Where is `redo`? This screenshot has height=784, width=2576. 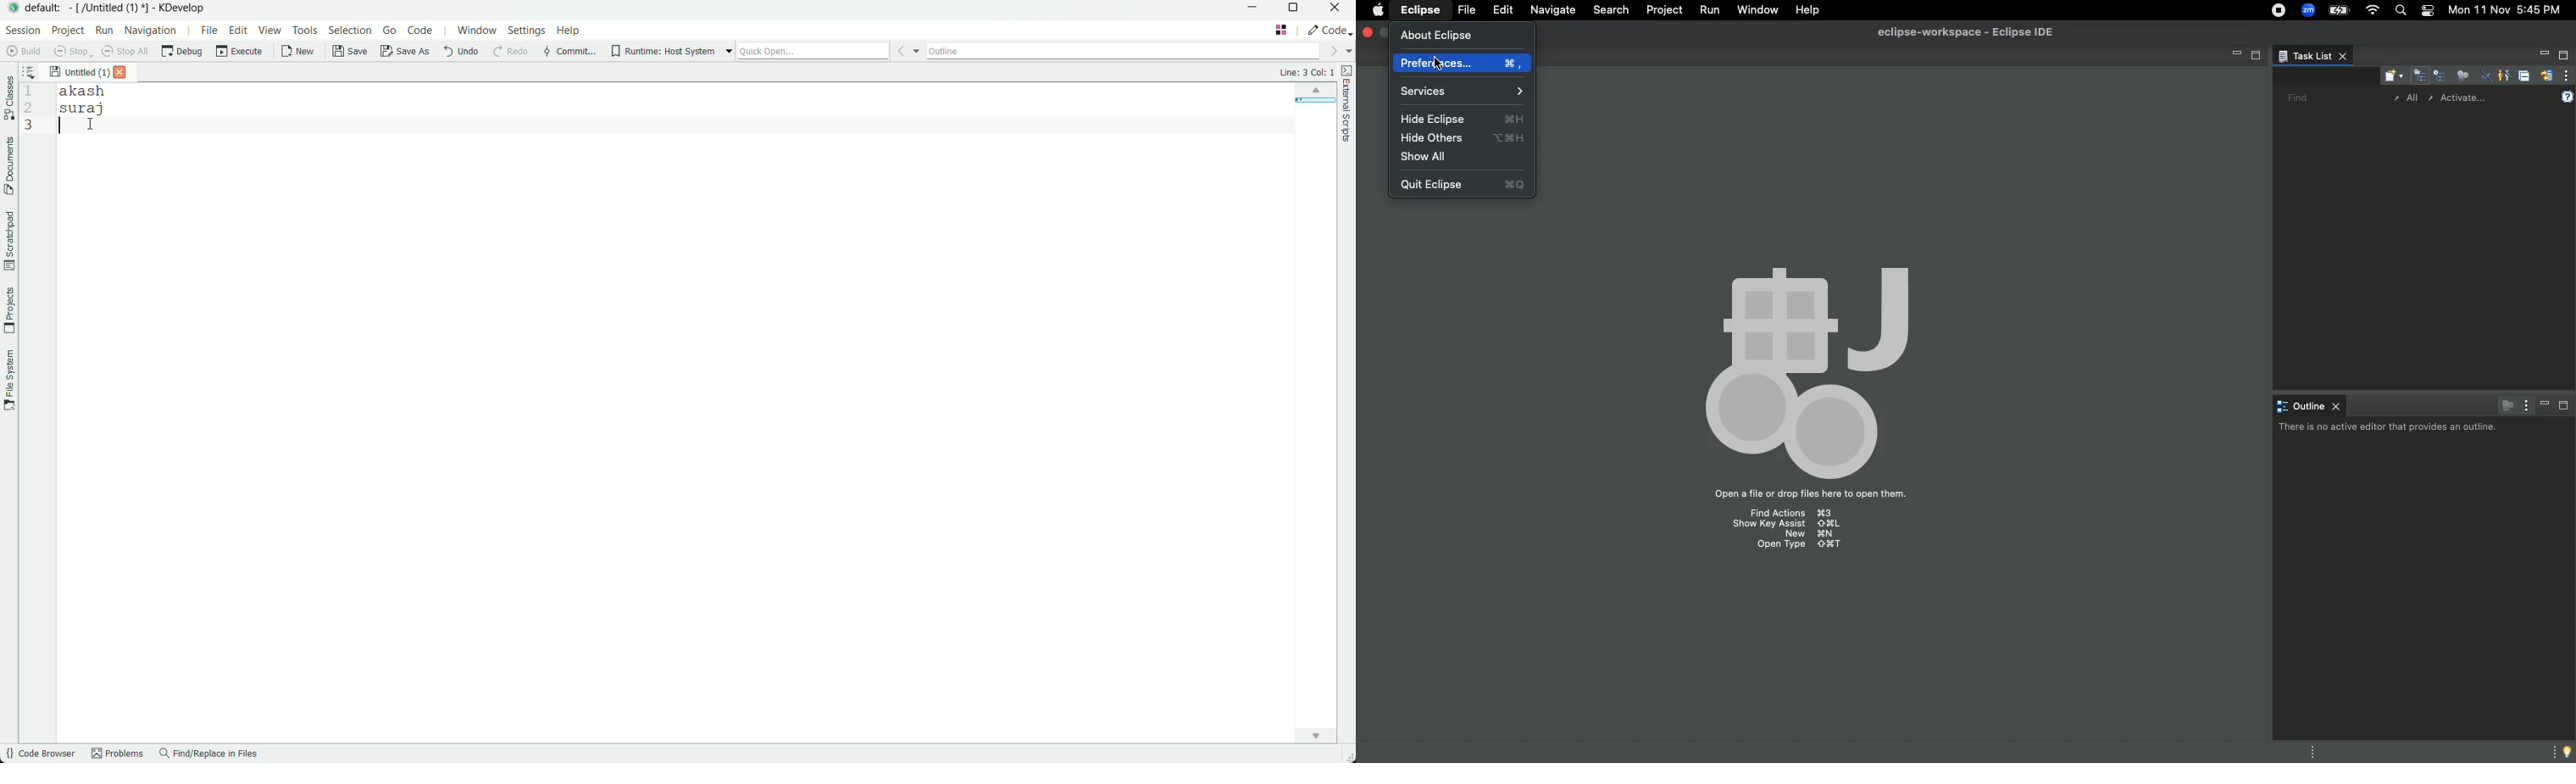
redo is located at coordinates (510, 53).